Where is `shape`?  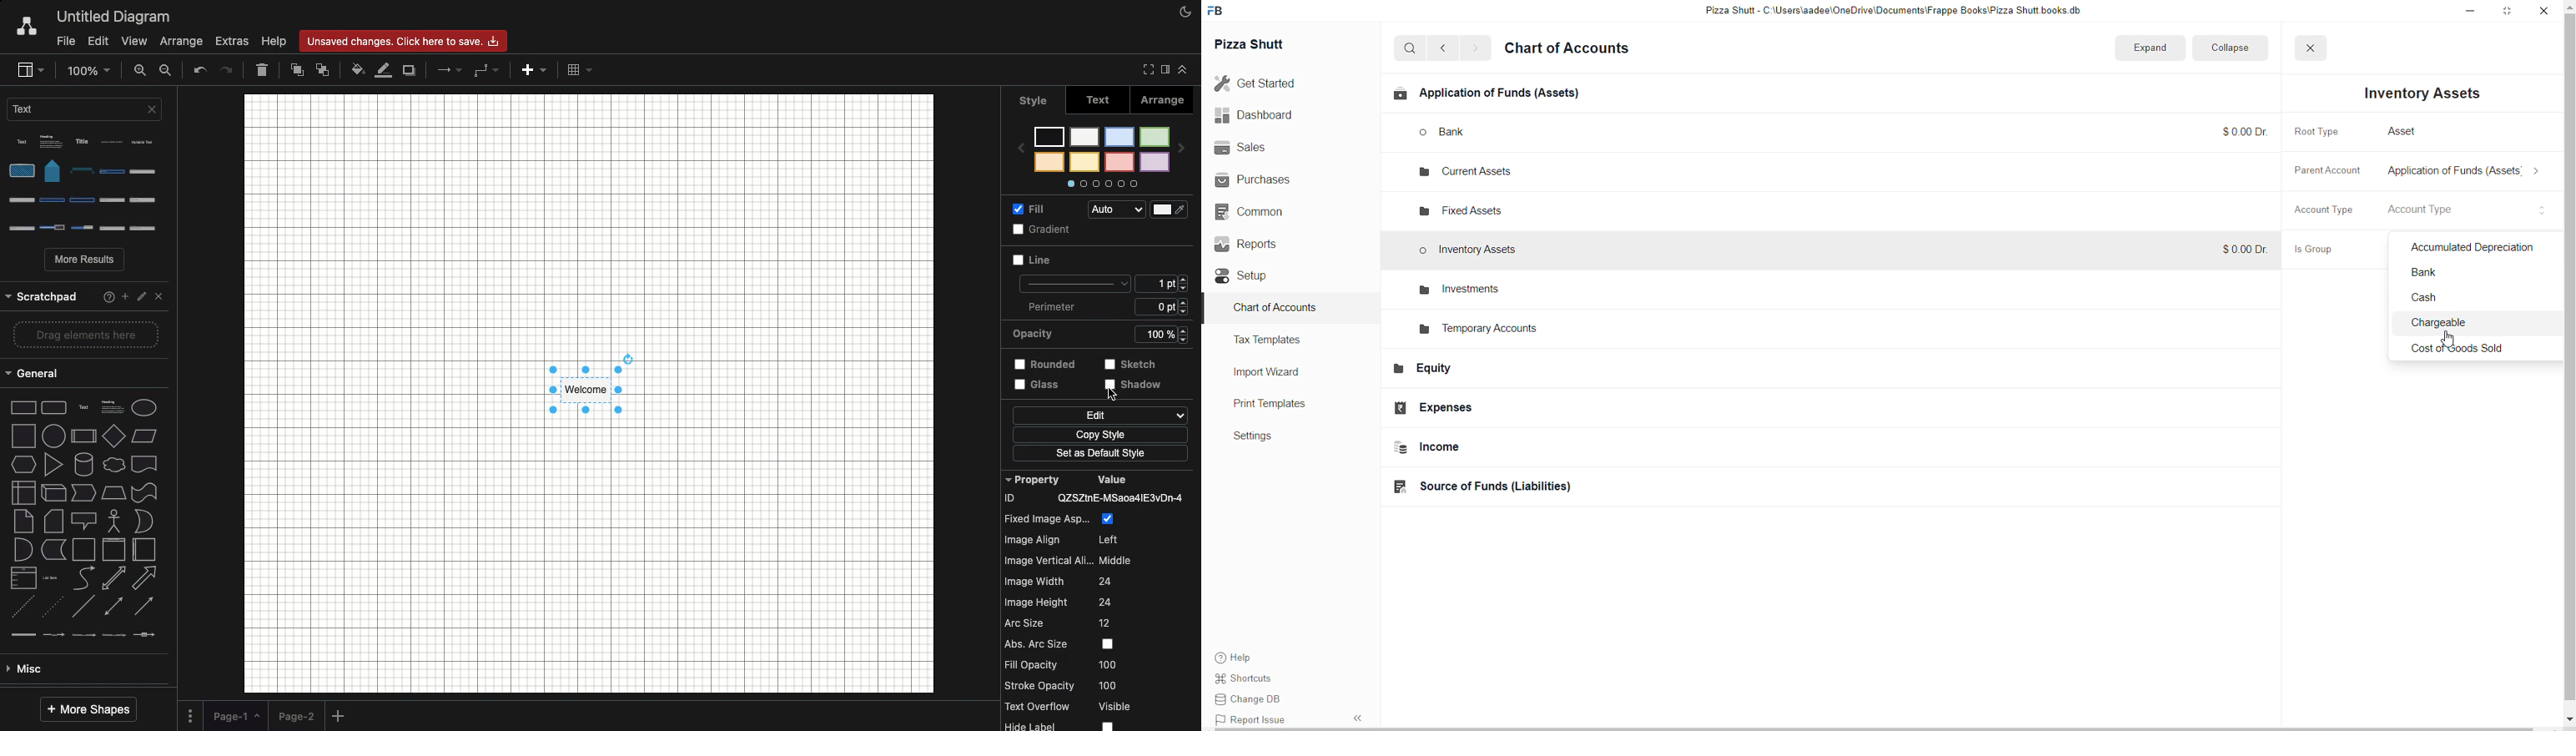 shape is located at coordinates (85, 376).